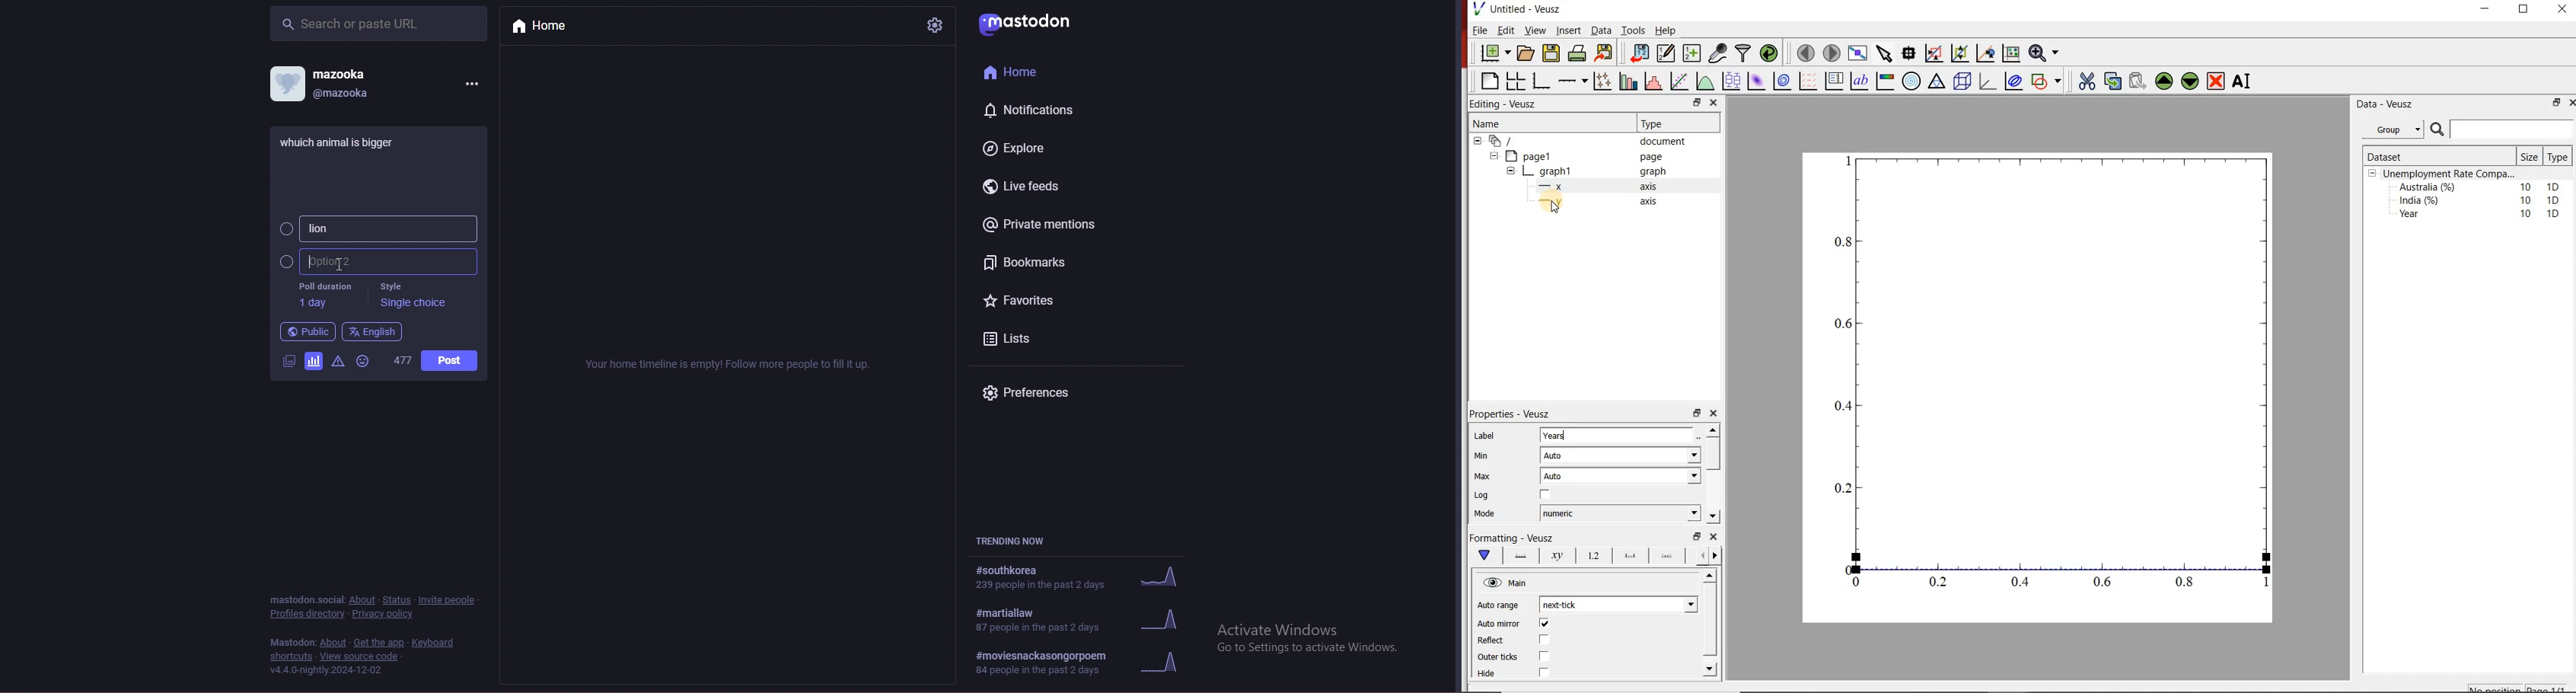  What do you see at coordinates (2398, 104) in the screenshot?
I see `Data - Veusz` at bounding box center [2398, 104].